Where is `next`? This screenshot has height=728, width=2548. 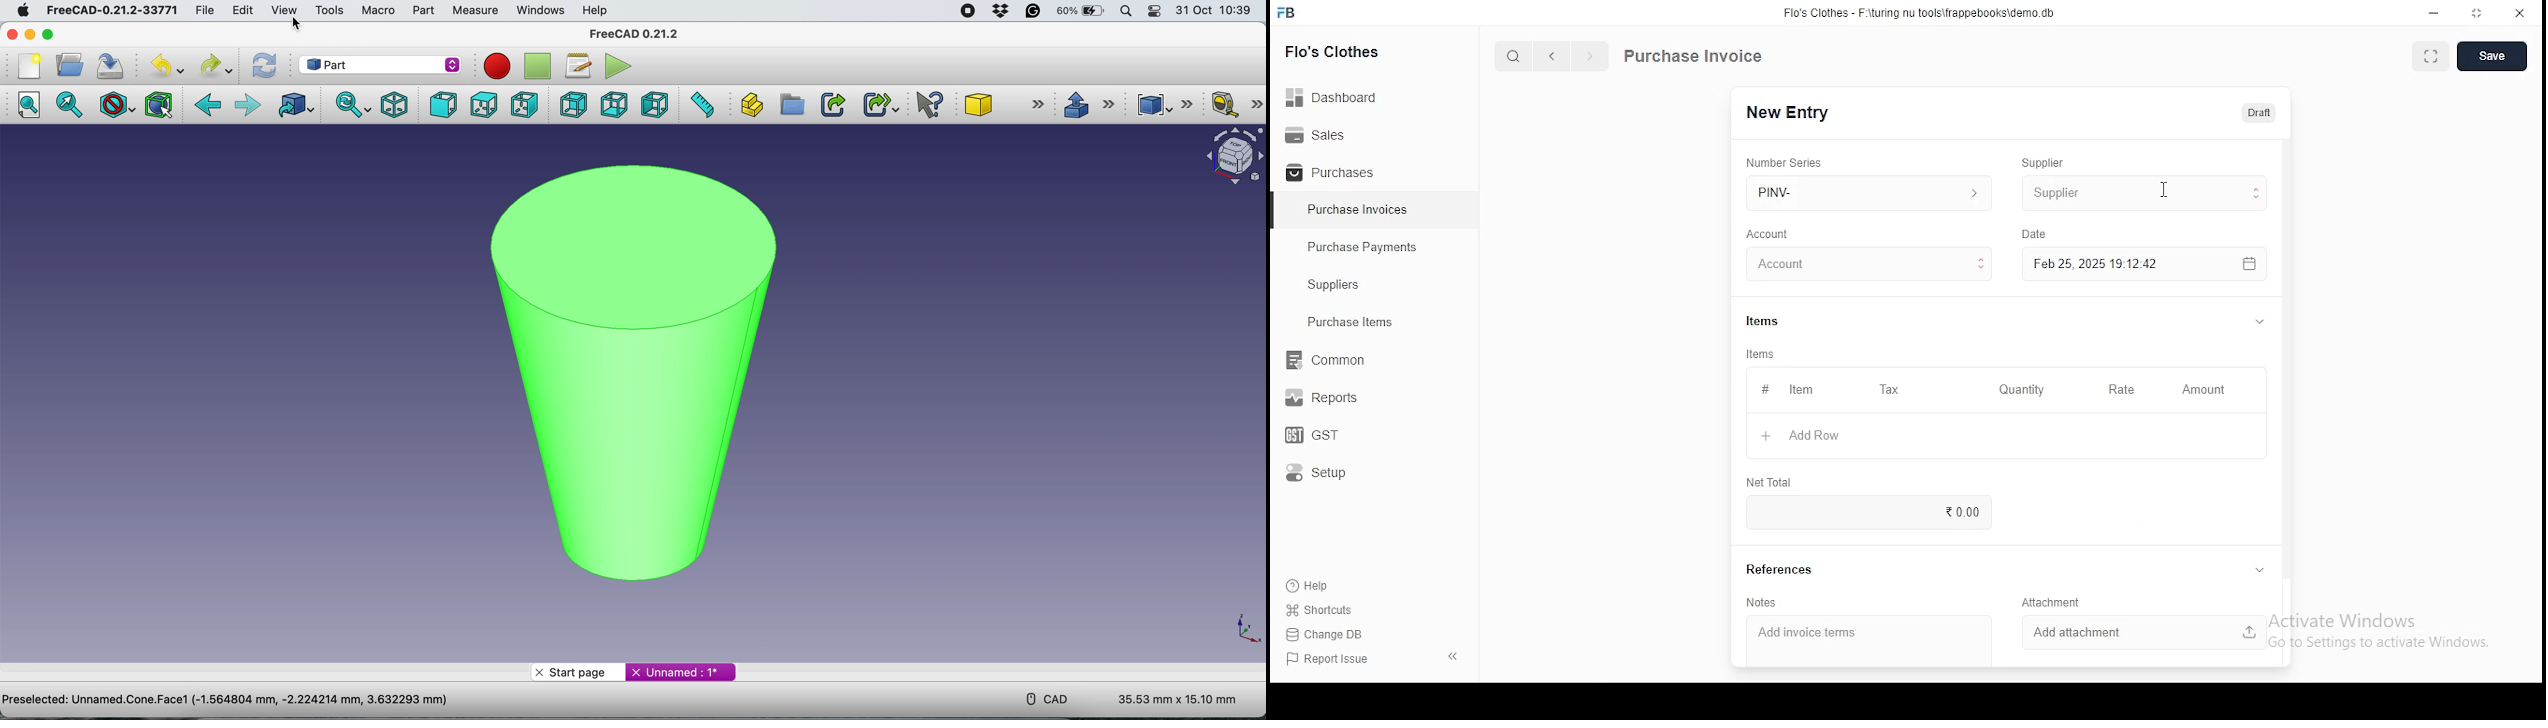
next is located at coordinates (1590, 58).